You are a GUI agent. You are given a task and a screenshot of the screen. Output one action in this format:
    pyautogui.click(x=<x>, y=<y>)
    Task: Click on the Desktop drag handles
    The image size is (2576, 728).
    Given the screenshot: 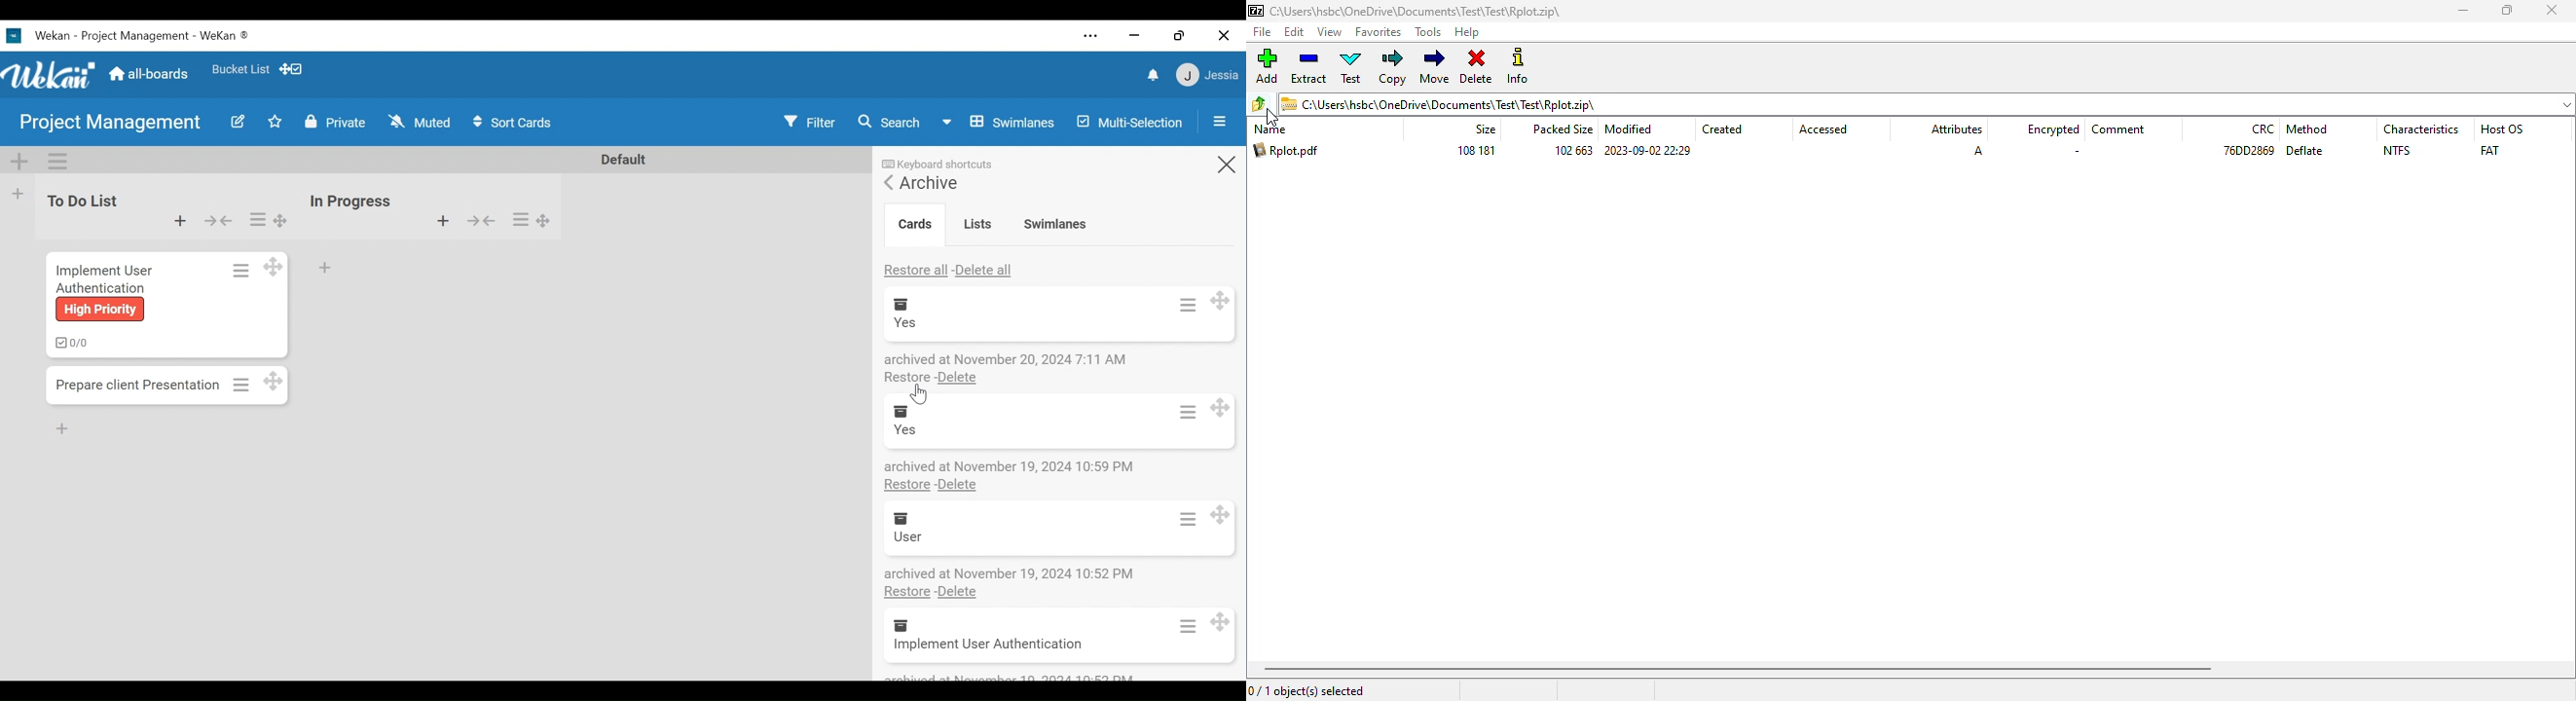 What is the action you would take?
    pyautogui.click(x=1227, y=622)
    